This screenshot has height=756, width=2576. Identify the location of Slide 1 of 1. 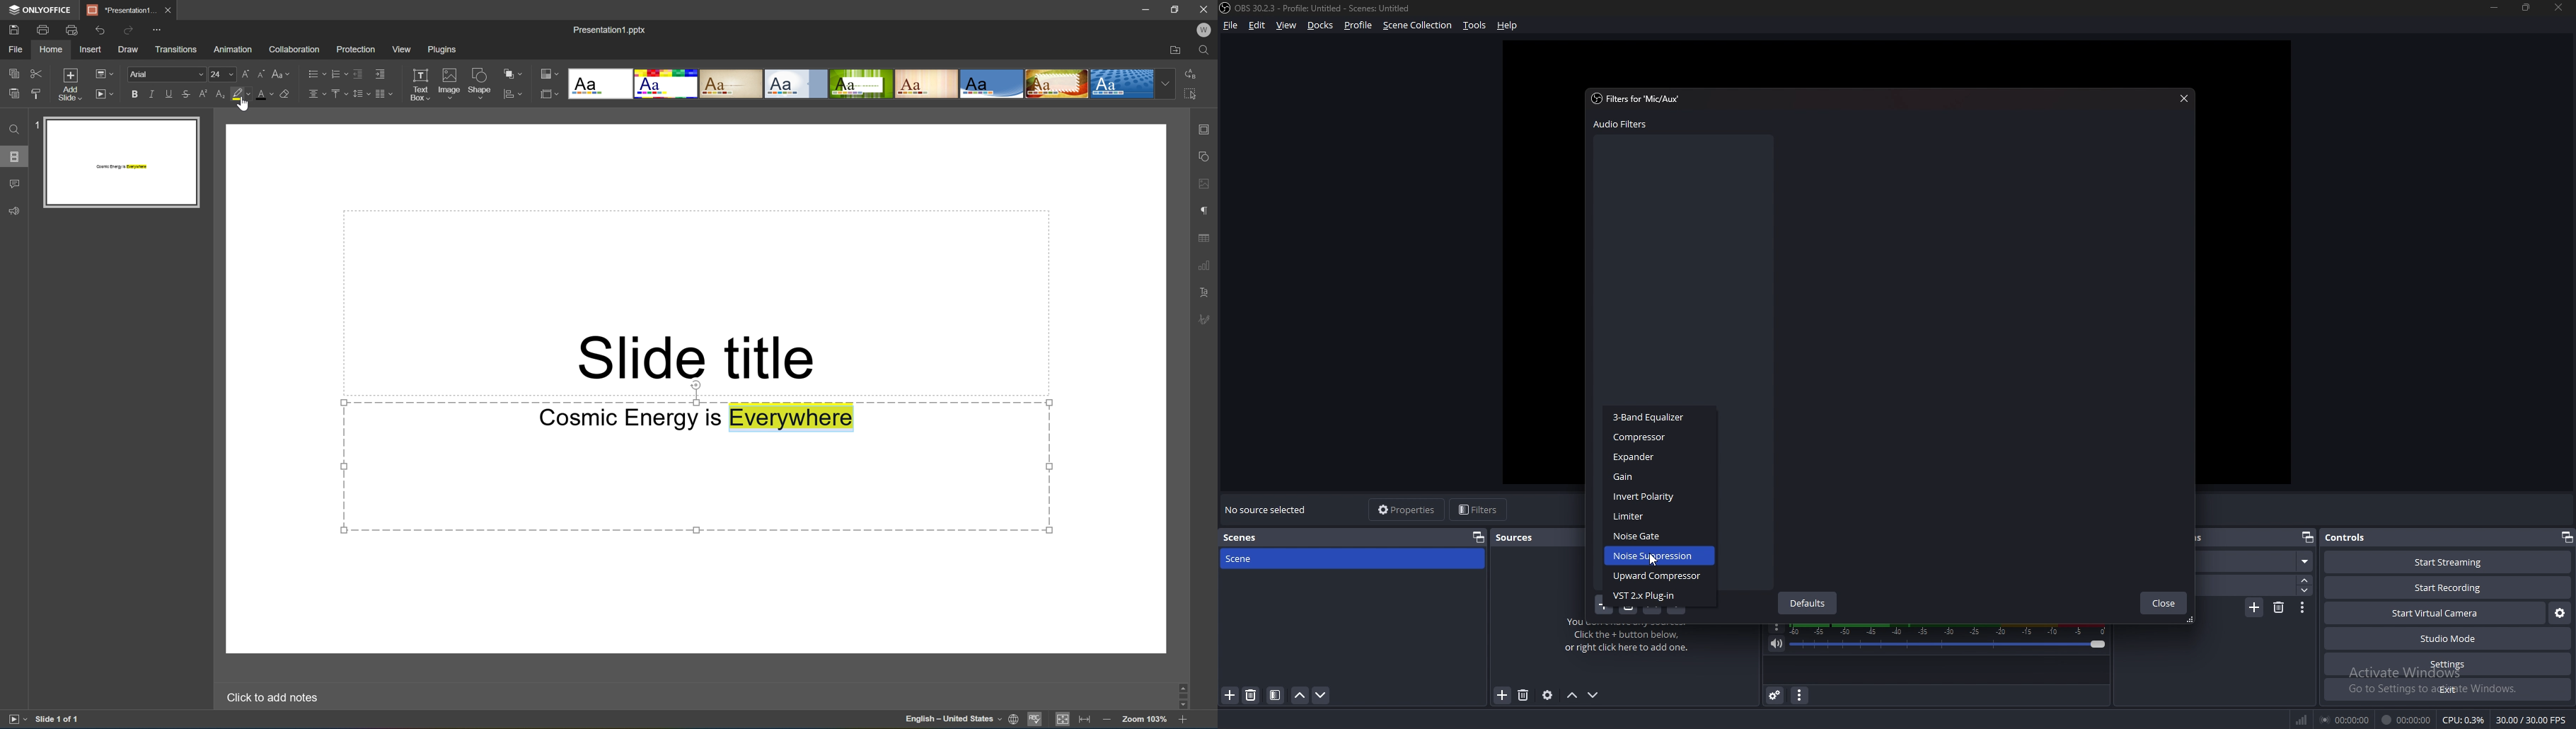
(58, 720).